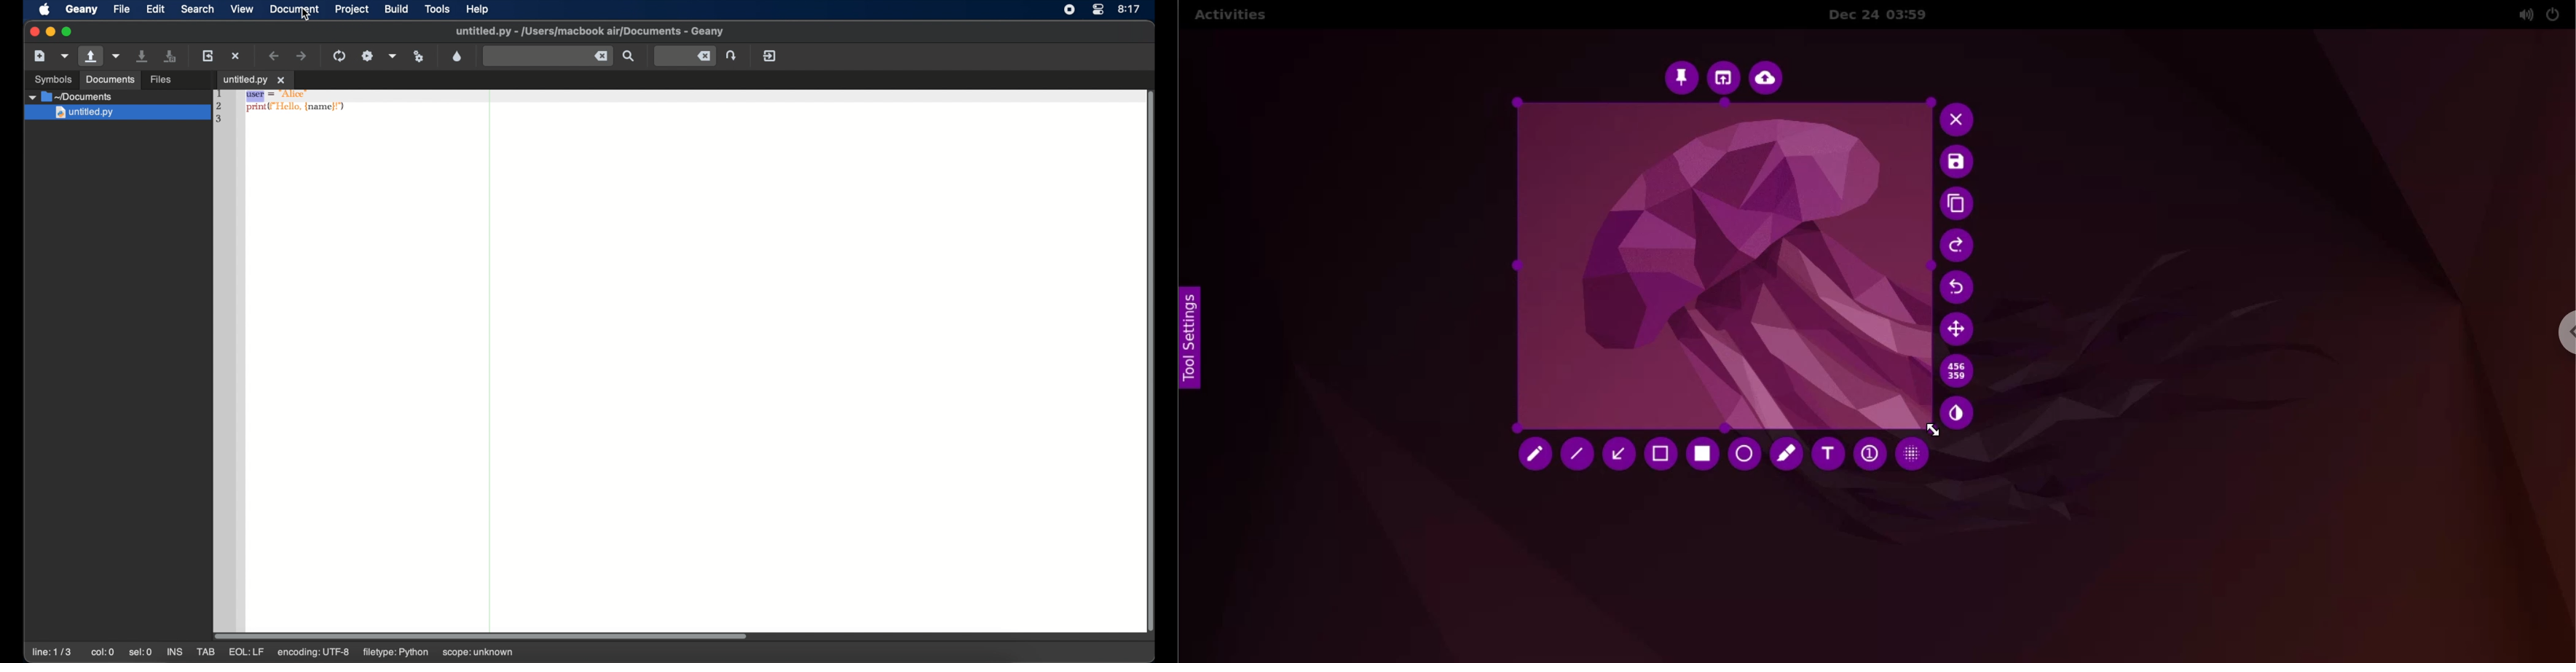 This screenshot has height=672, width=2576. I want to click on document, so click(294, 9).